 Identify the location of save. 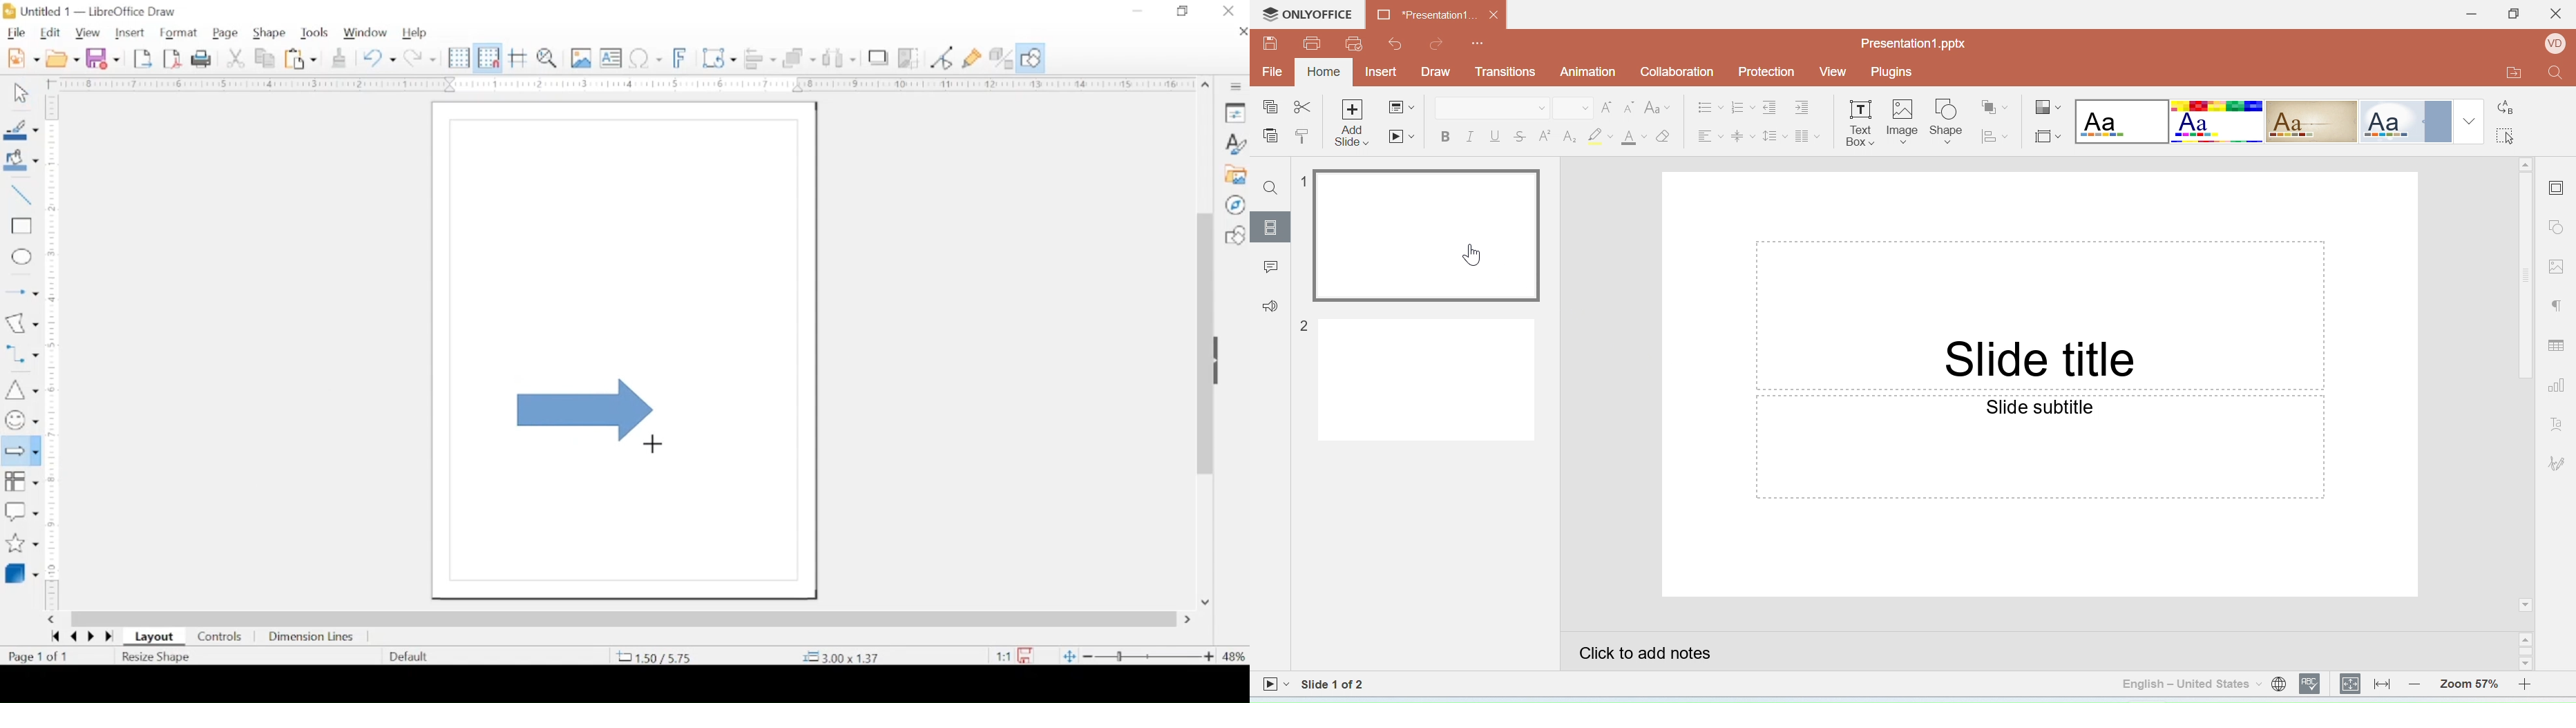
(103, 57).